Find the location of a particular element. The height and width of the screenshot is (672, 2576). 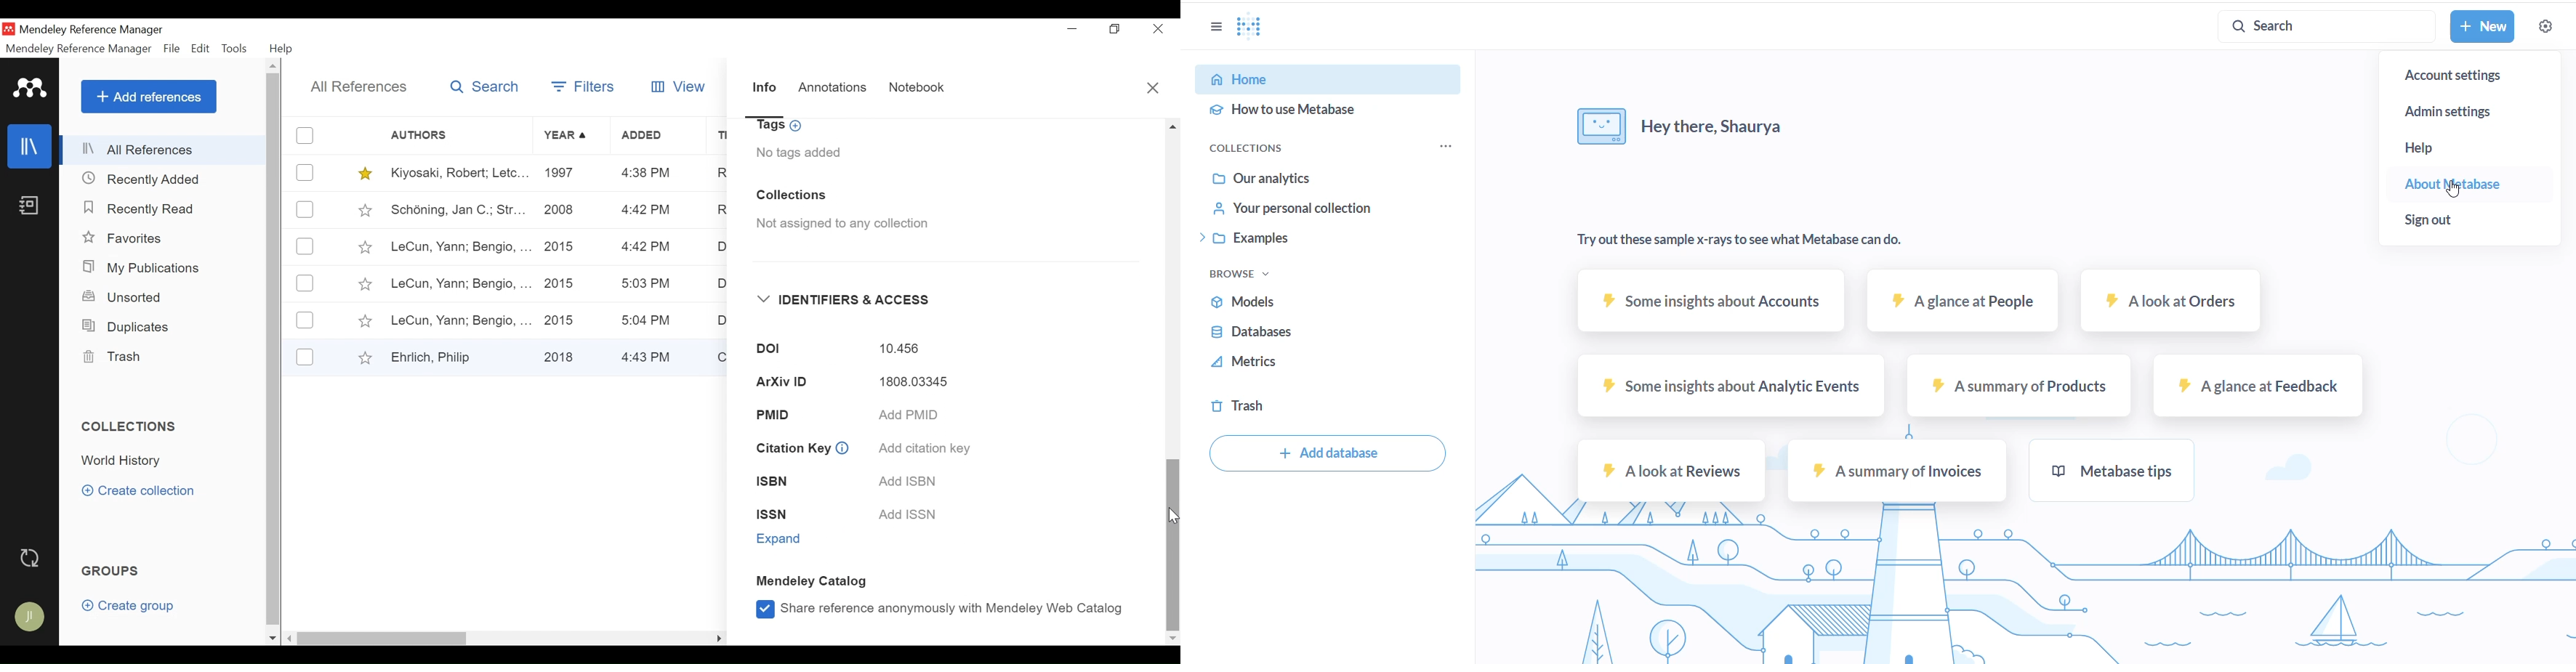

2018 is located at coordinates (562, 355).